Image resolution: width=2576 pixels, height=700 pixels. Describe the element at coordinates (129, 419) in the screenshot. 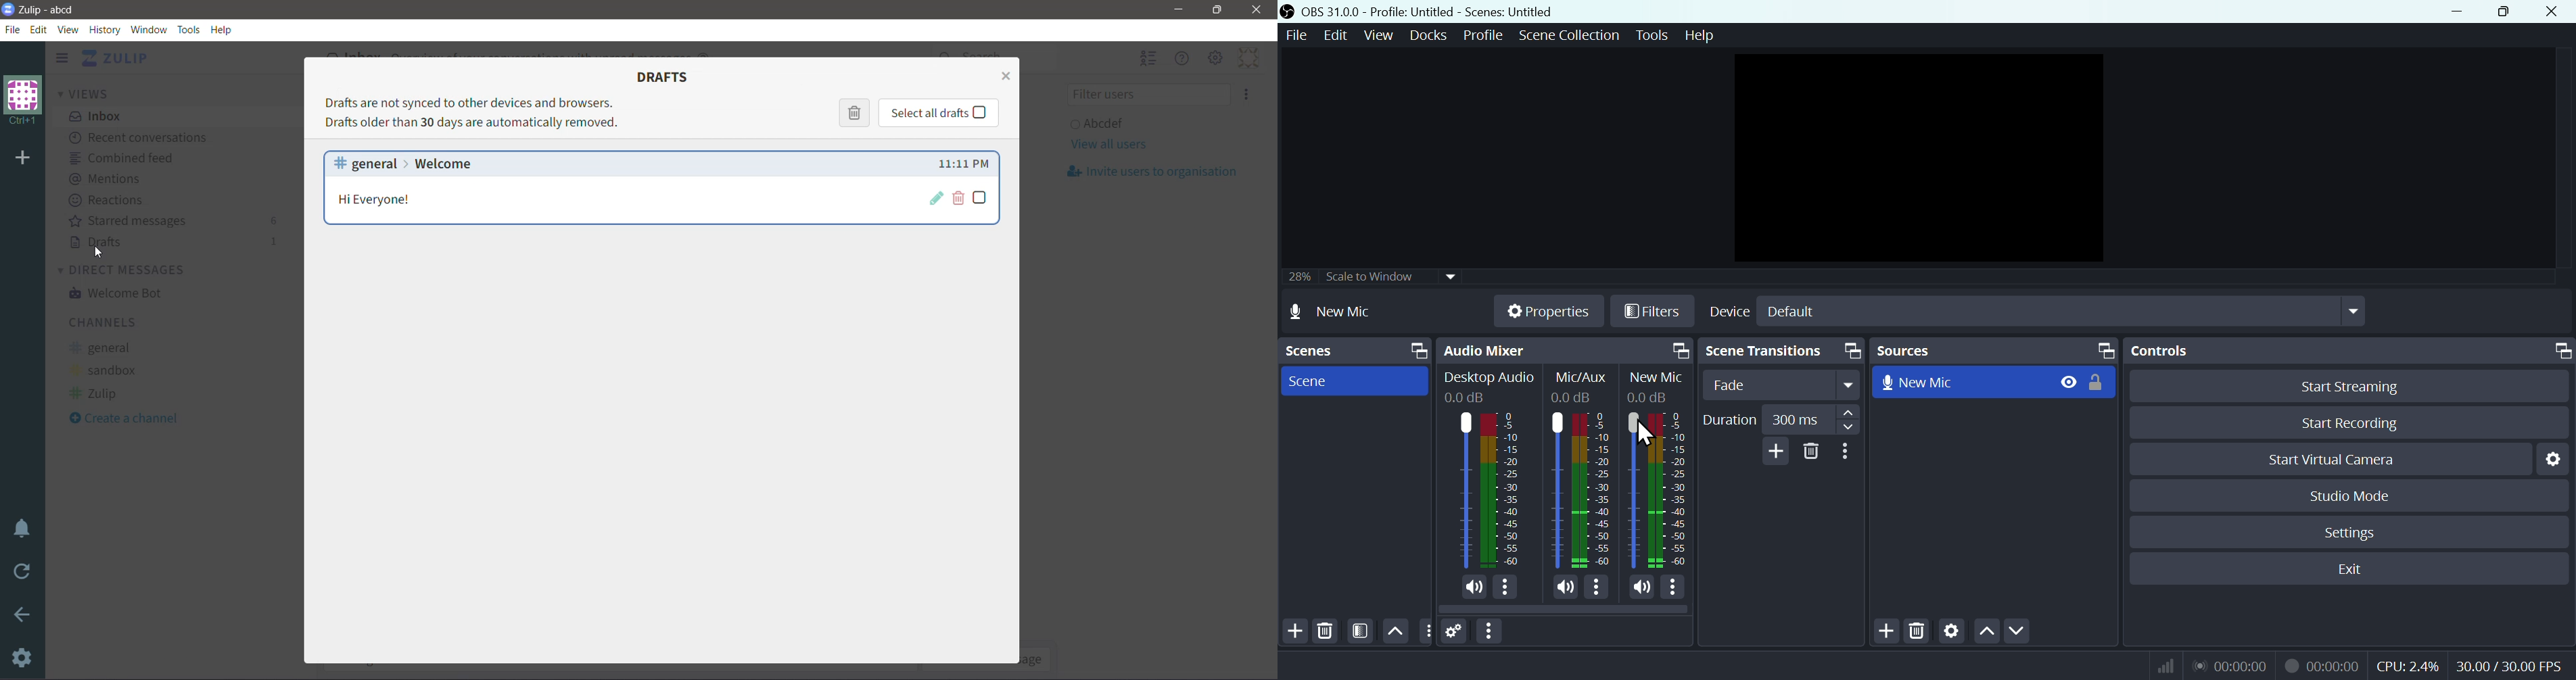

I see `Create a Channel` at that location.